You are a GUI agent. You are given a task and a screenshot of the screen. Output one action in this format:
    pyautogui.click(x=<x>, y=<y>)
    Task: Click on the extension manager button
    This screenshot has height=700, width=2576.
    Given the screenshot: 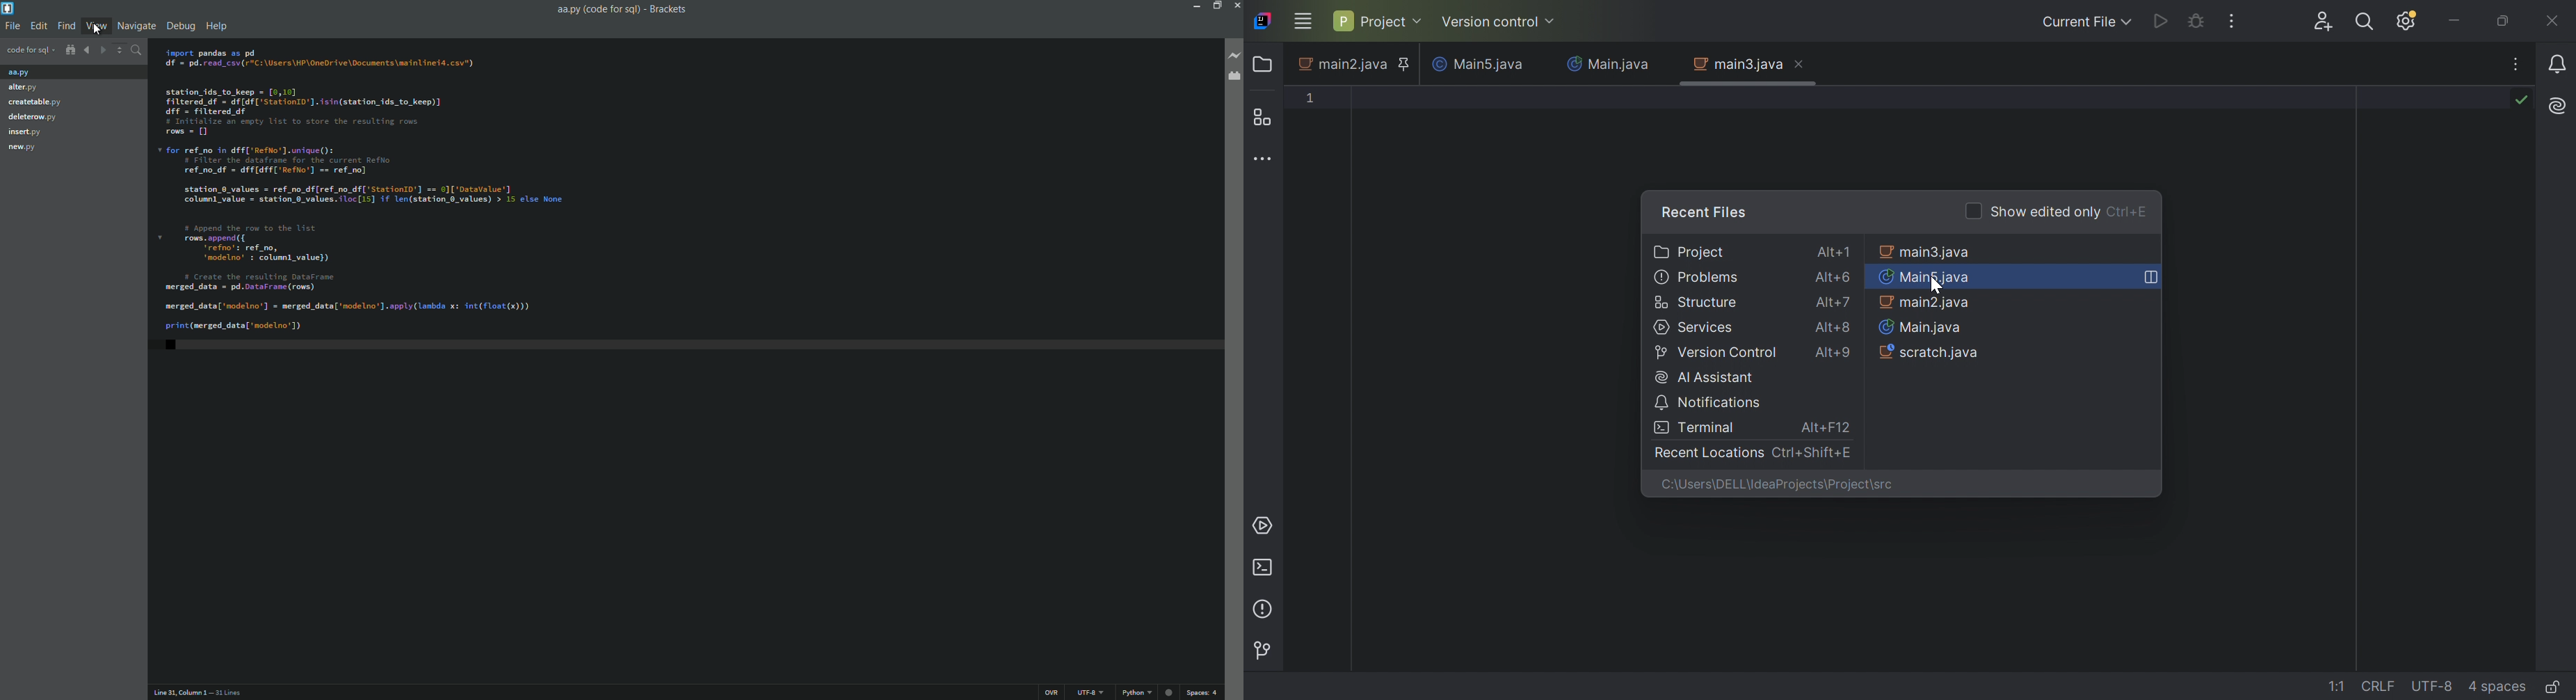 What is the action you would take?
    pyautogui.click(x=1235, y=77)
    